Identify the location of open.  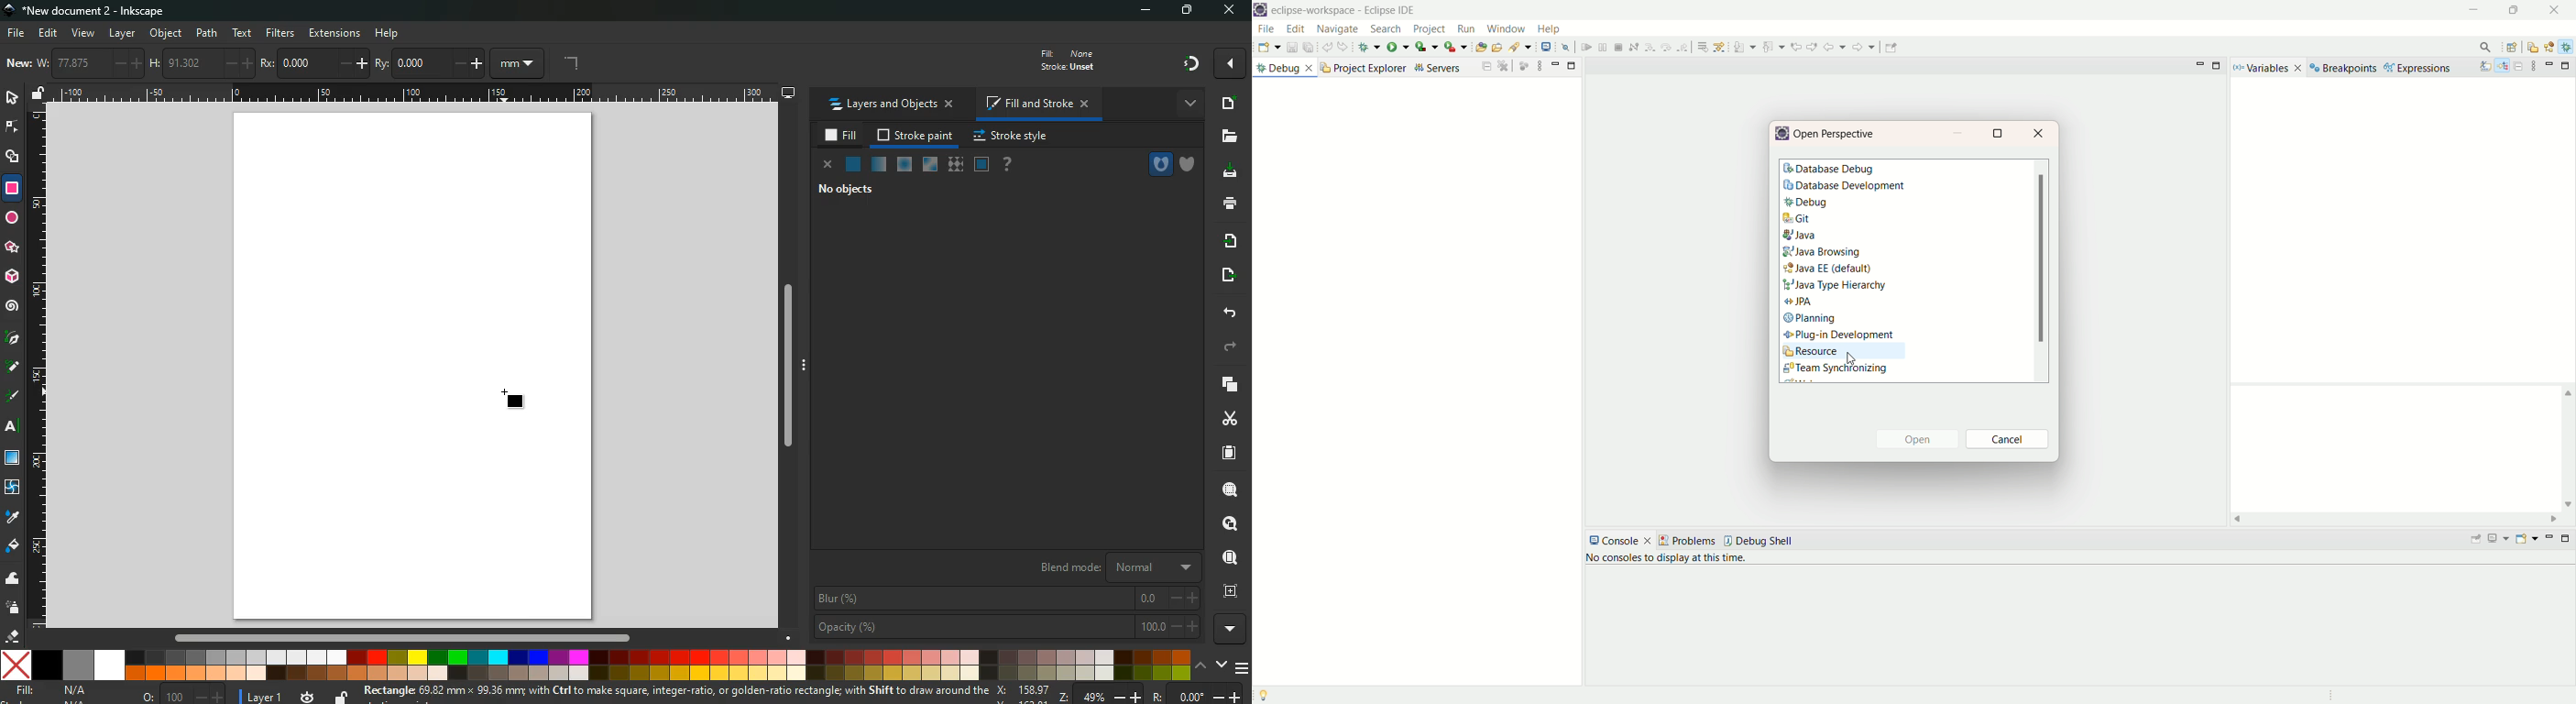
(1923, 439).